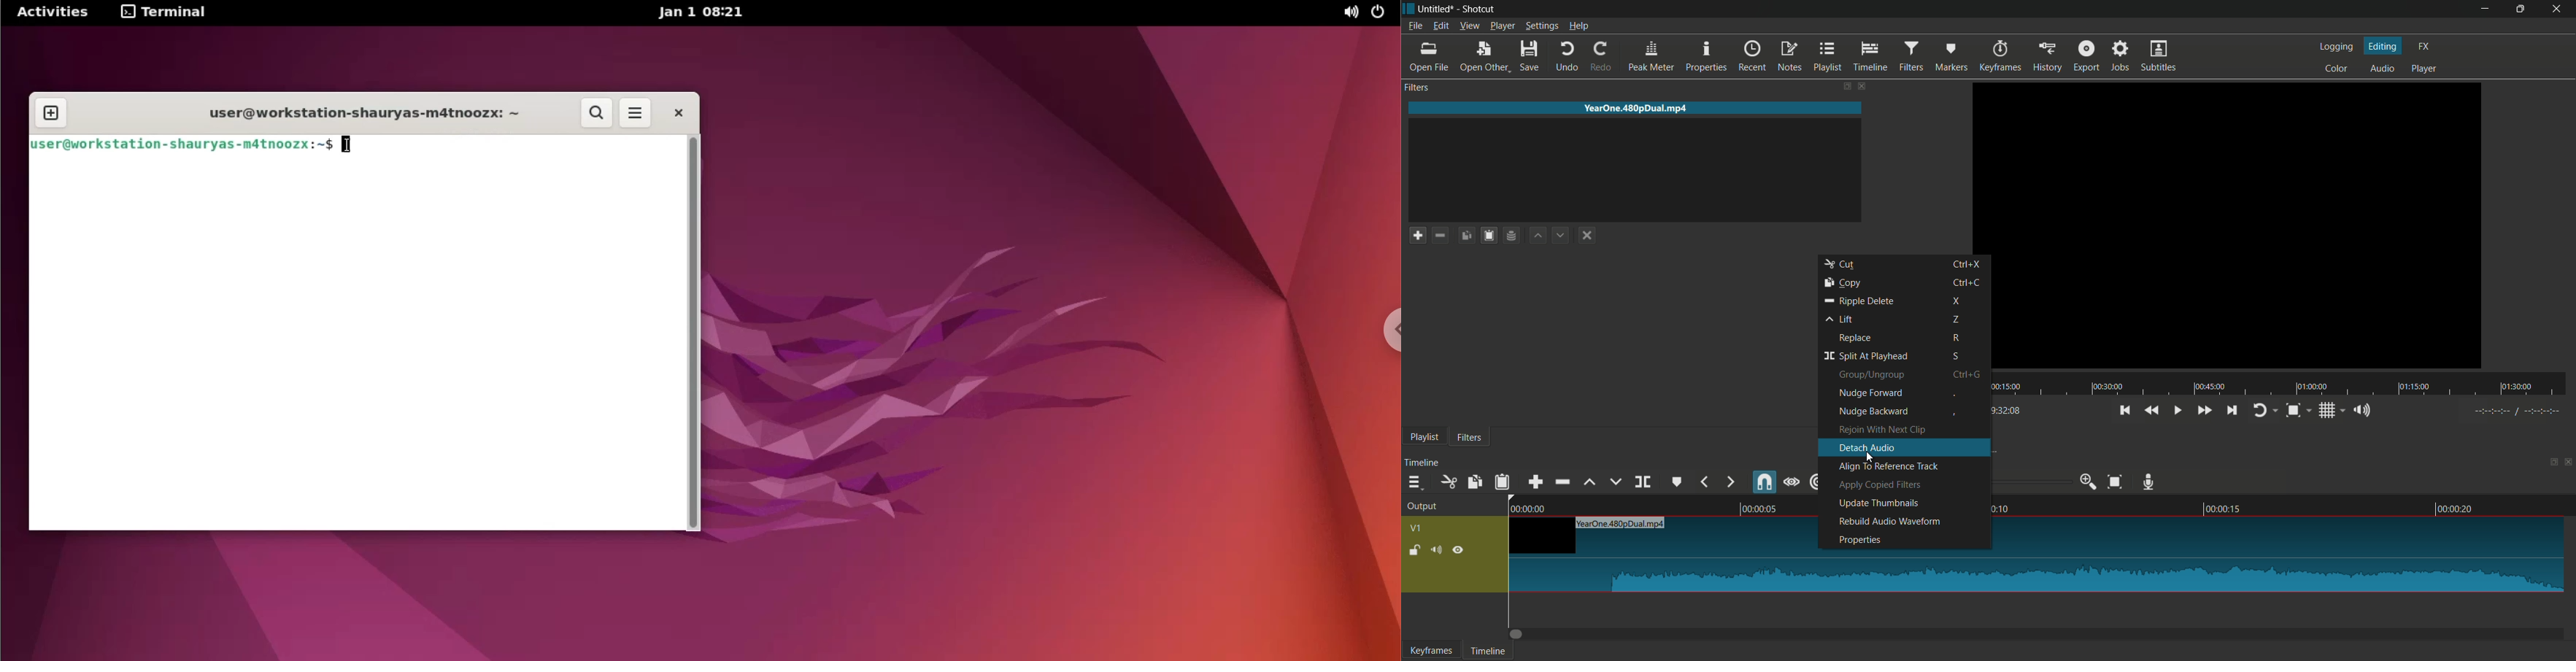 Image resolution: width=2576 pixels, height=672 pixels. I want to click on view menu, so click(1470, 27).